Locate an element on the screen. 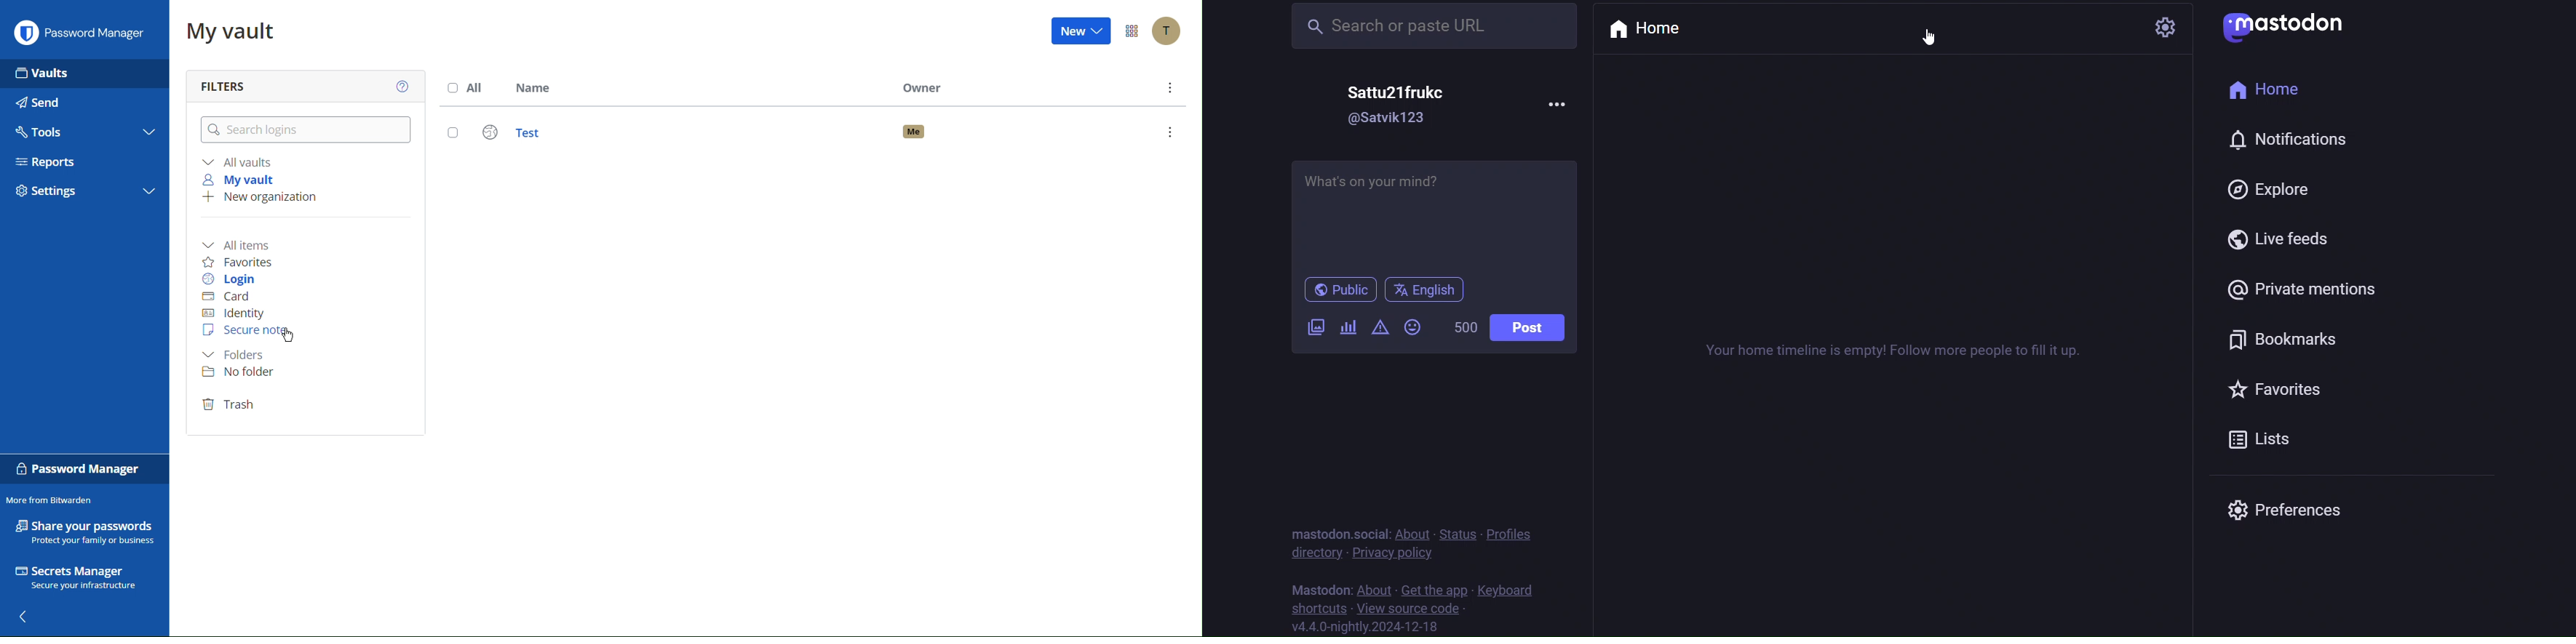 This screenshot has height=644, width=2576. version is located at coordinates (1366, 625).